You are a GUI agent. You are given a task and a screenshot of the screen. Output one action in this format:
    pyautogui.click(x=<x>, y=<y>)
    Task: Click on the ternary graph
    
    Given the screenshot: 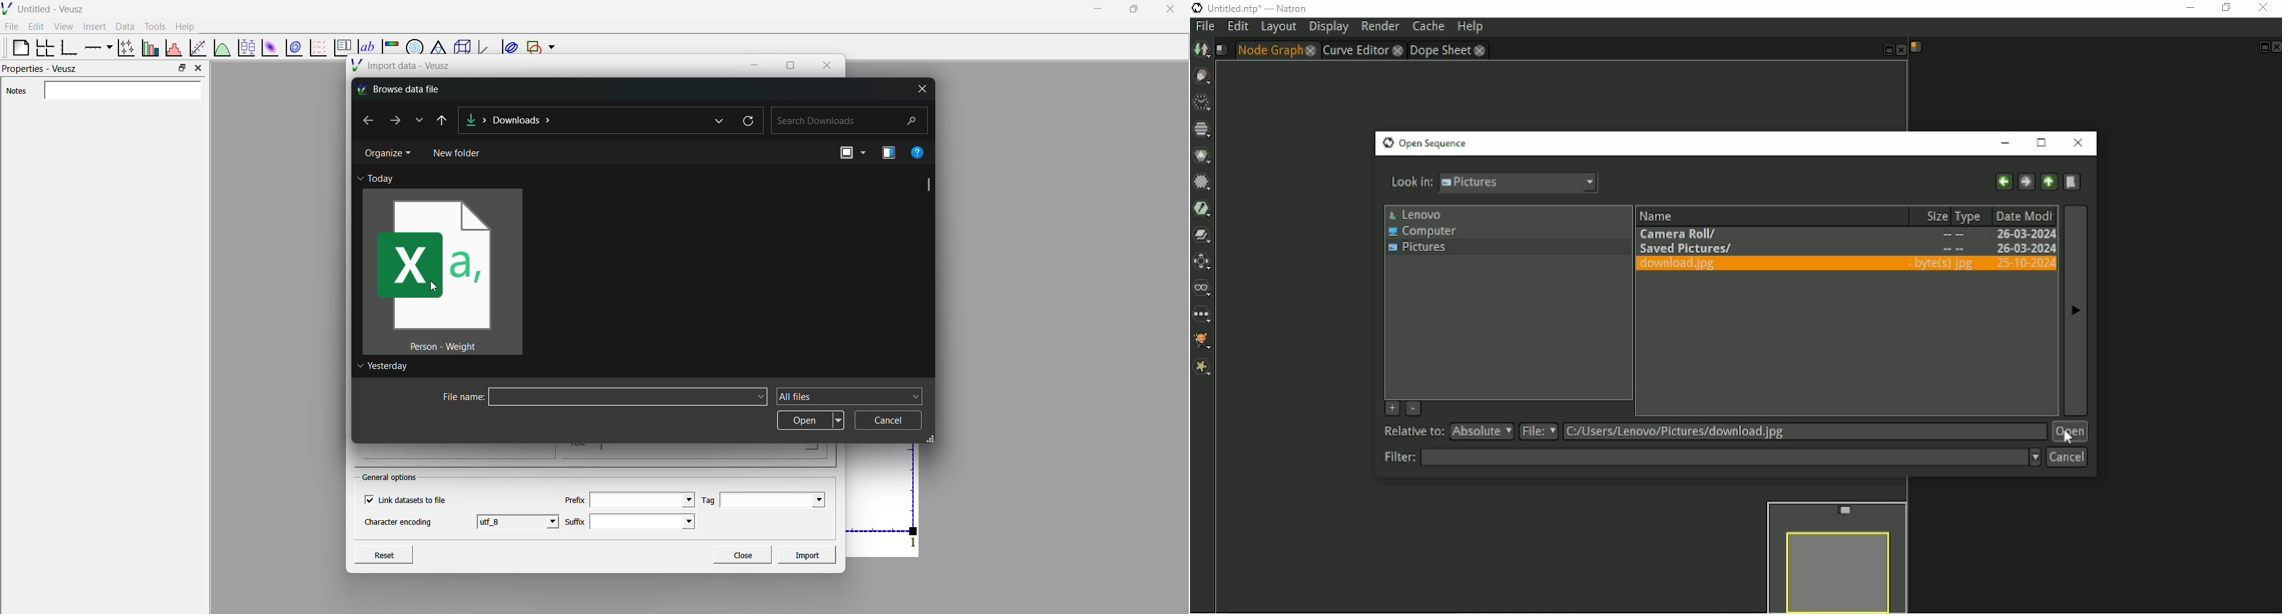 What is the action you would take?
    pyautogui.click(x=437, y=42)
    